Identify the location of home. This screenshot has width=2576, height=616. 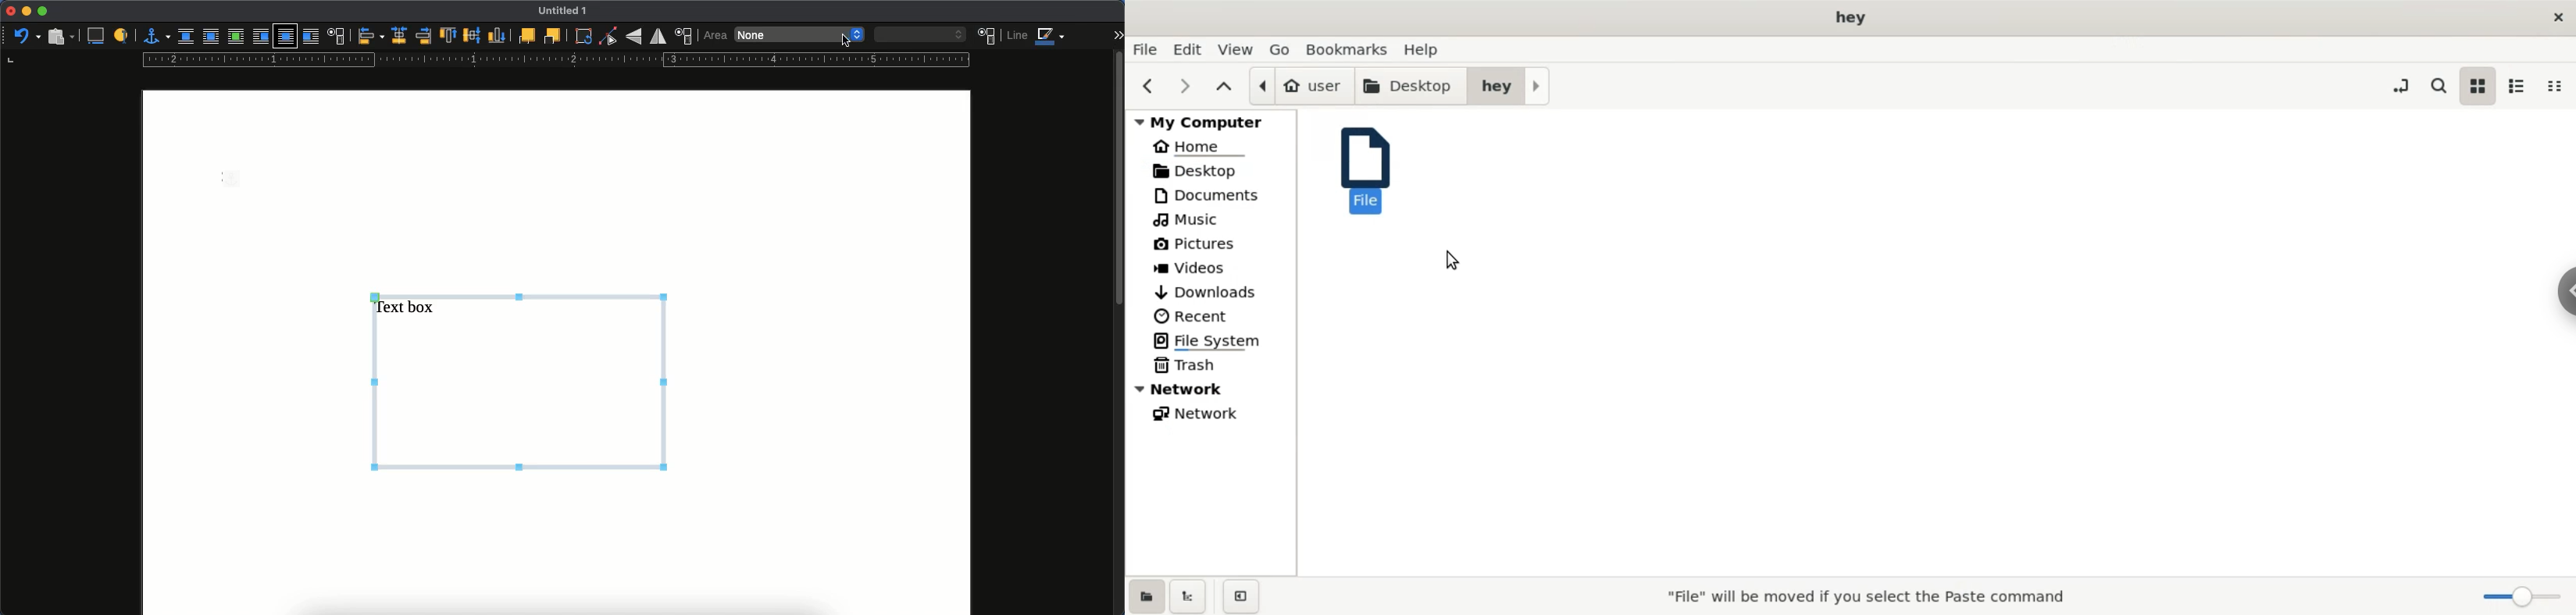
(1211, 147).